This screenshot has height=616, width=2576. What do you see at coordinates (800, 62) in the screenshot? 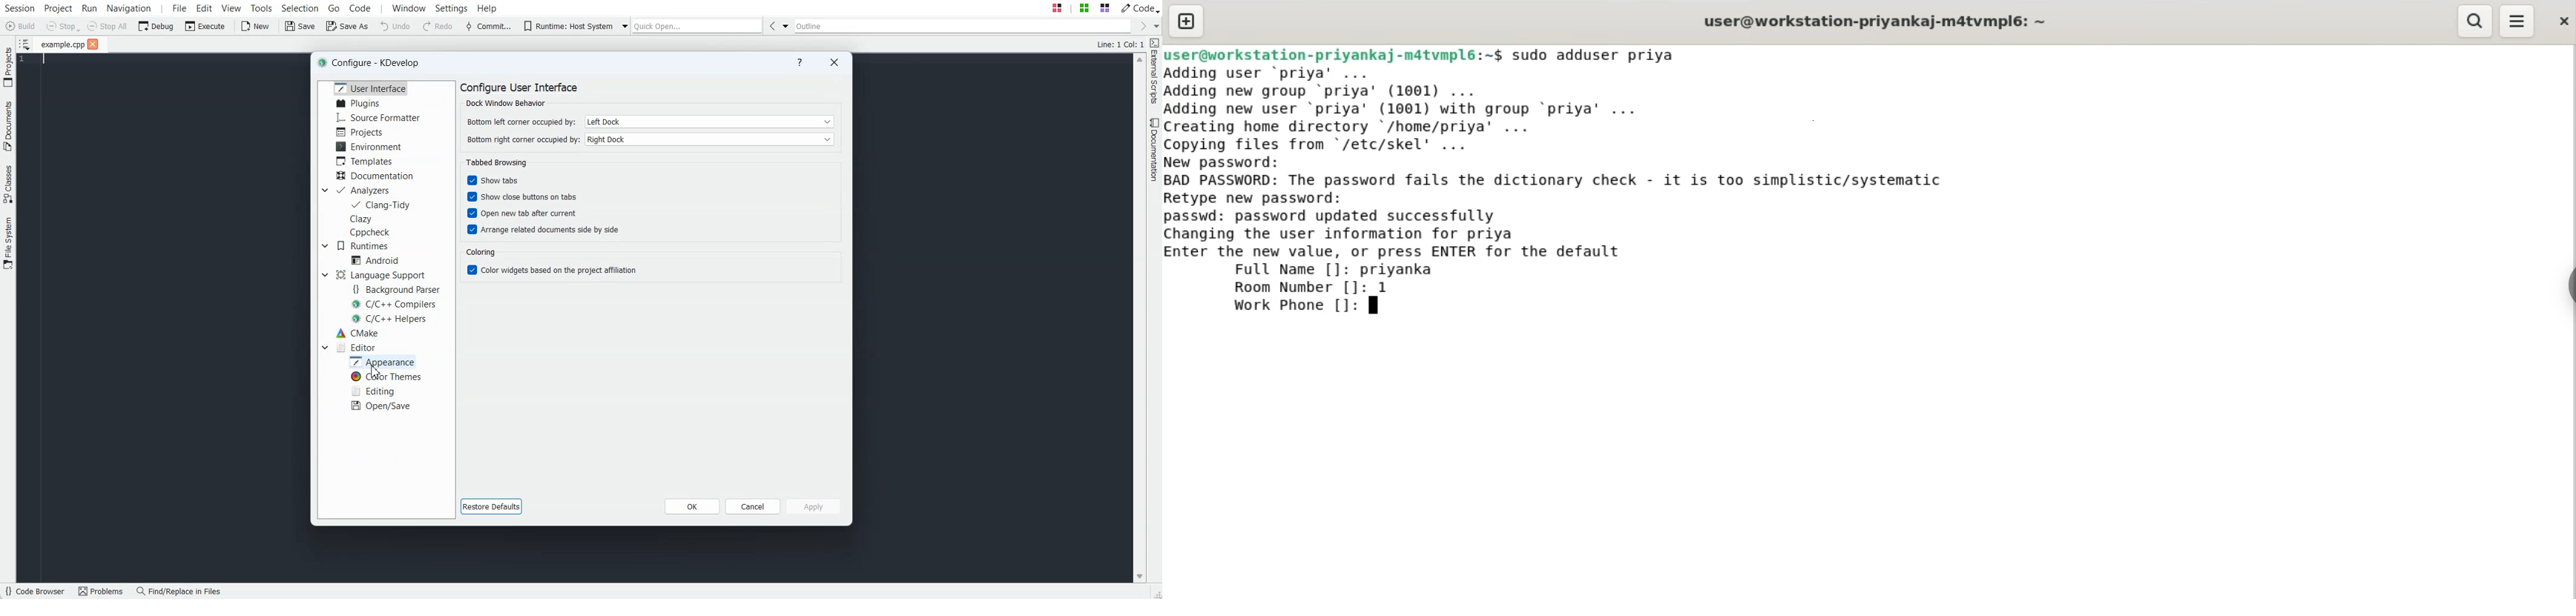
I see `Help` at bounding box center [800, 62].